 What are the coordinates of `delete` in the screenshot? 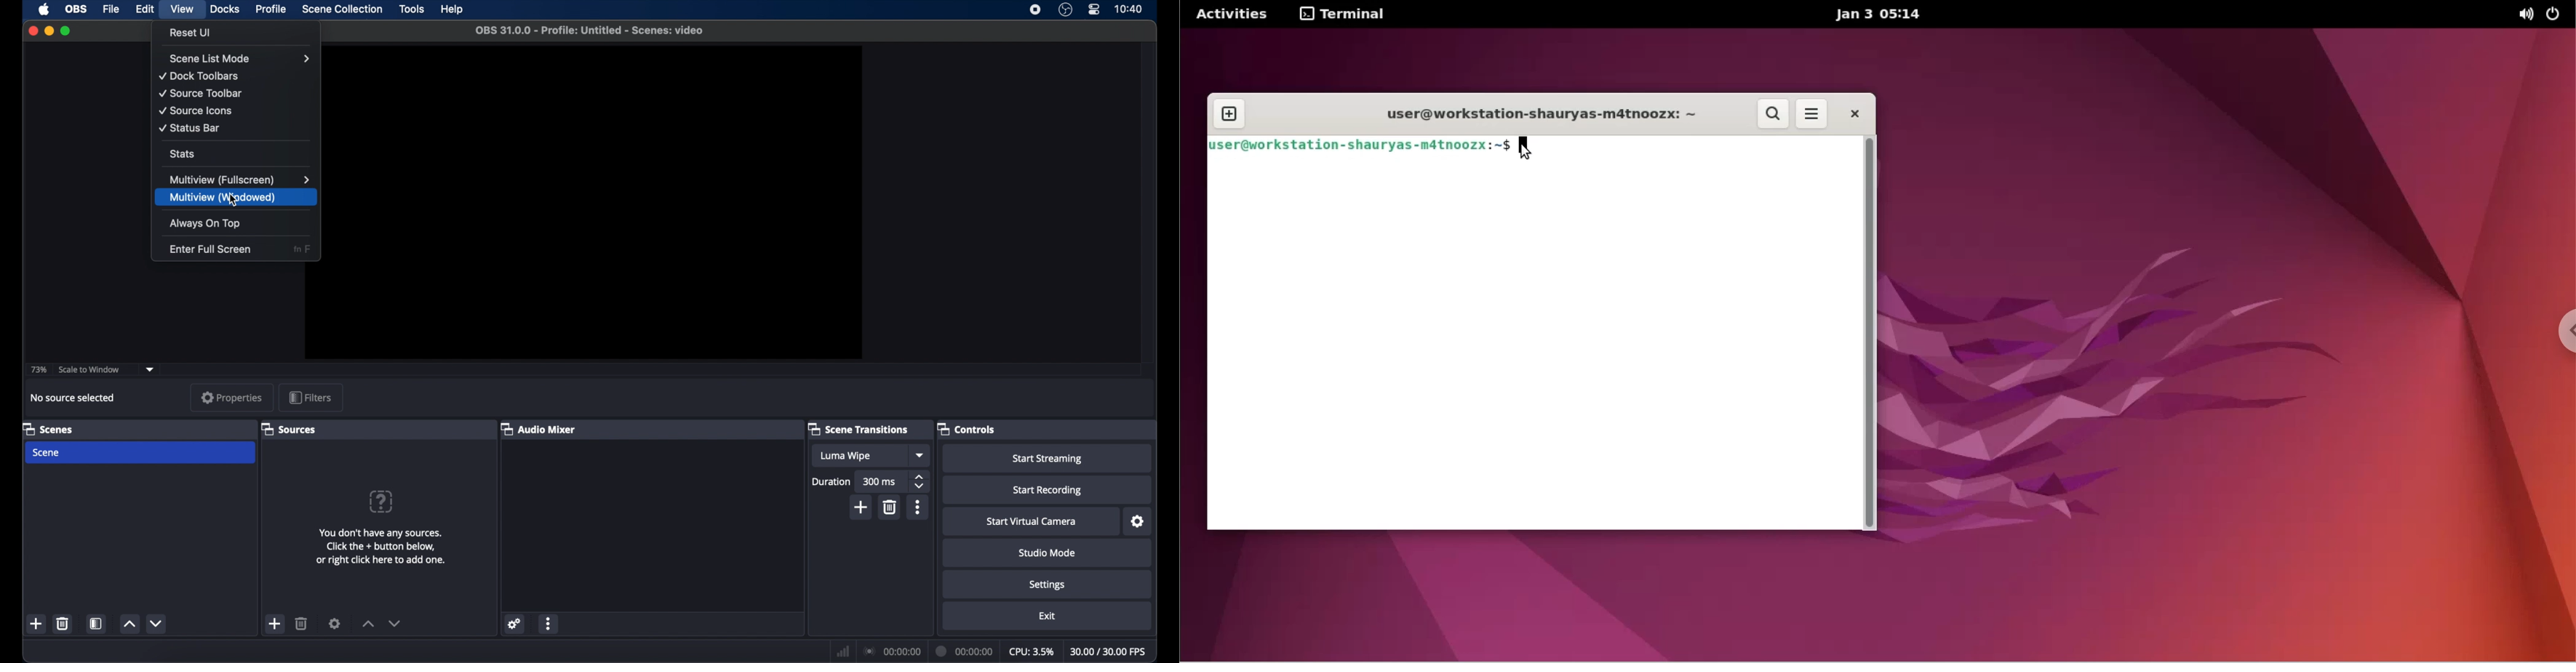 It's located at (63, 623).